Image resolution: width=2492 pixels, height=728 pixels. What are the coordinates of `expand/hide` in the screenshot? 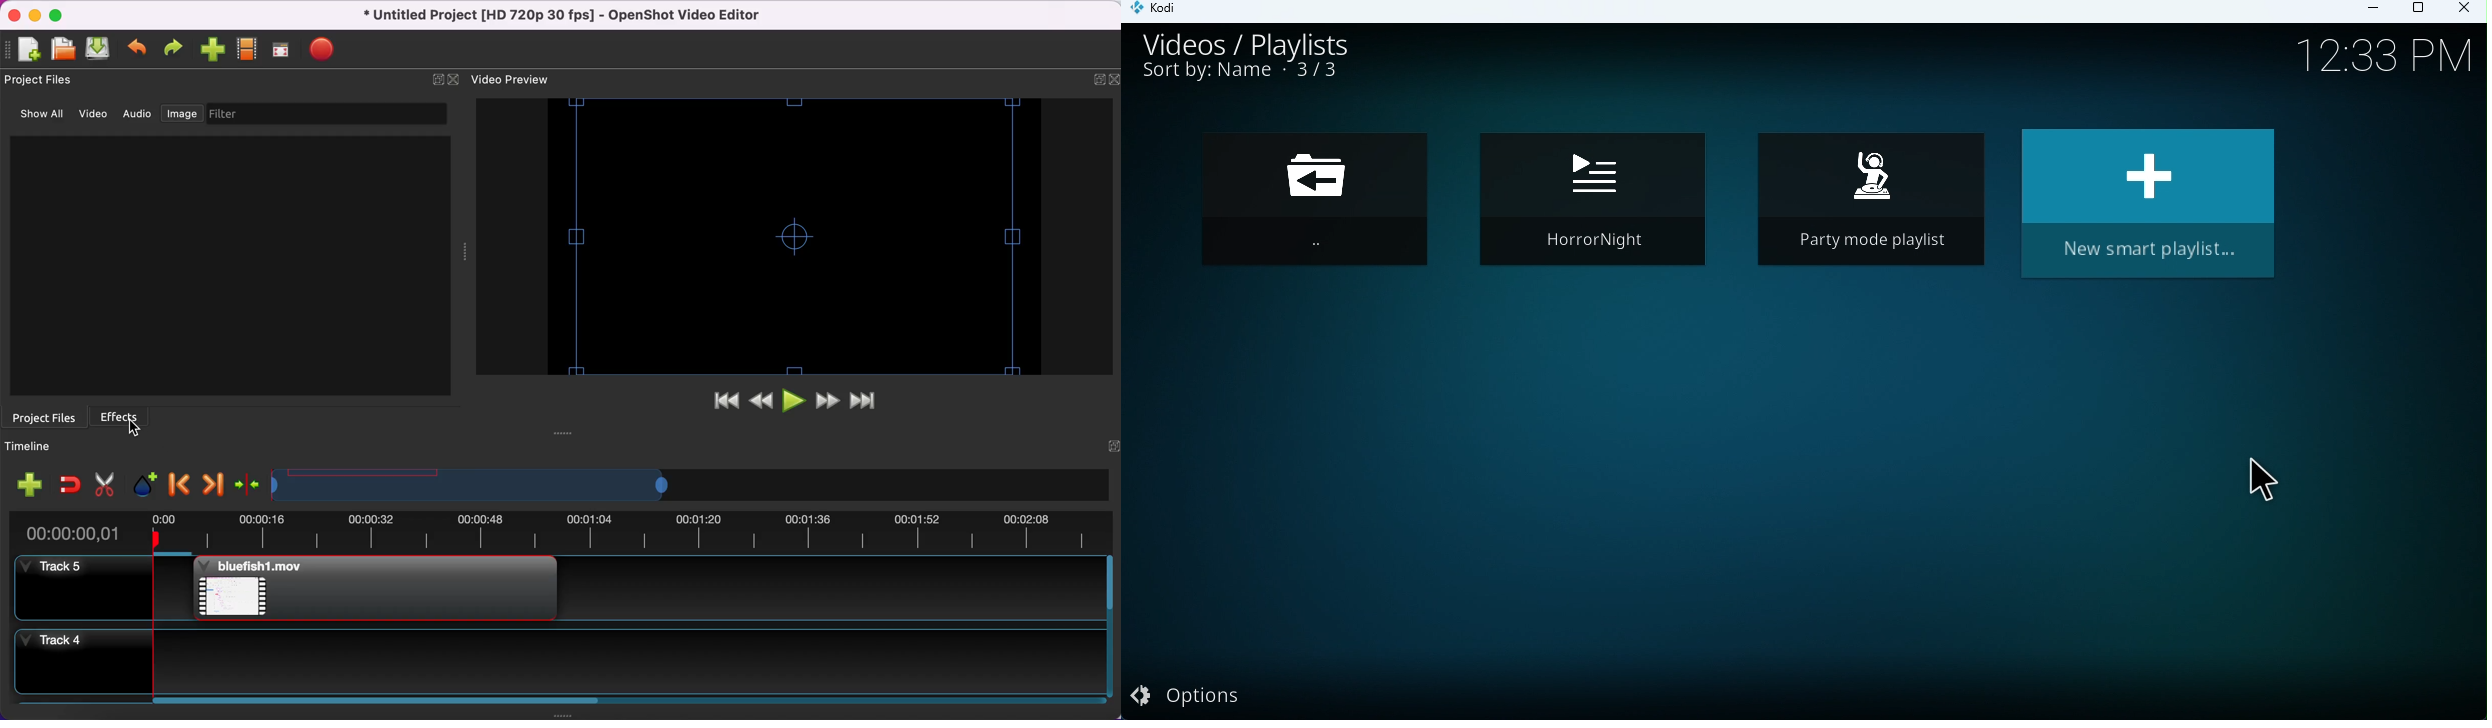 It's located at (1106, 449).